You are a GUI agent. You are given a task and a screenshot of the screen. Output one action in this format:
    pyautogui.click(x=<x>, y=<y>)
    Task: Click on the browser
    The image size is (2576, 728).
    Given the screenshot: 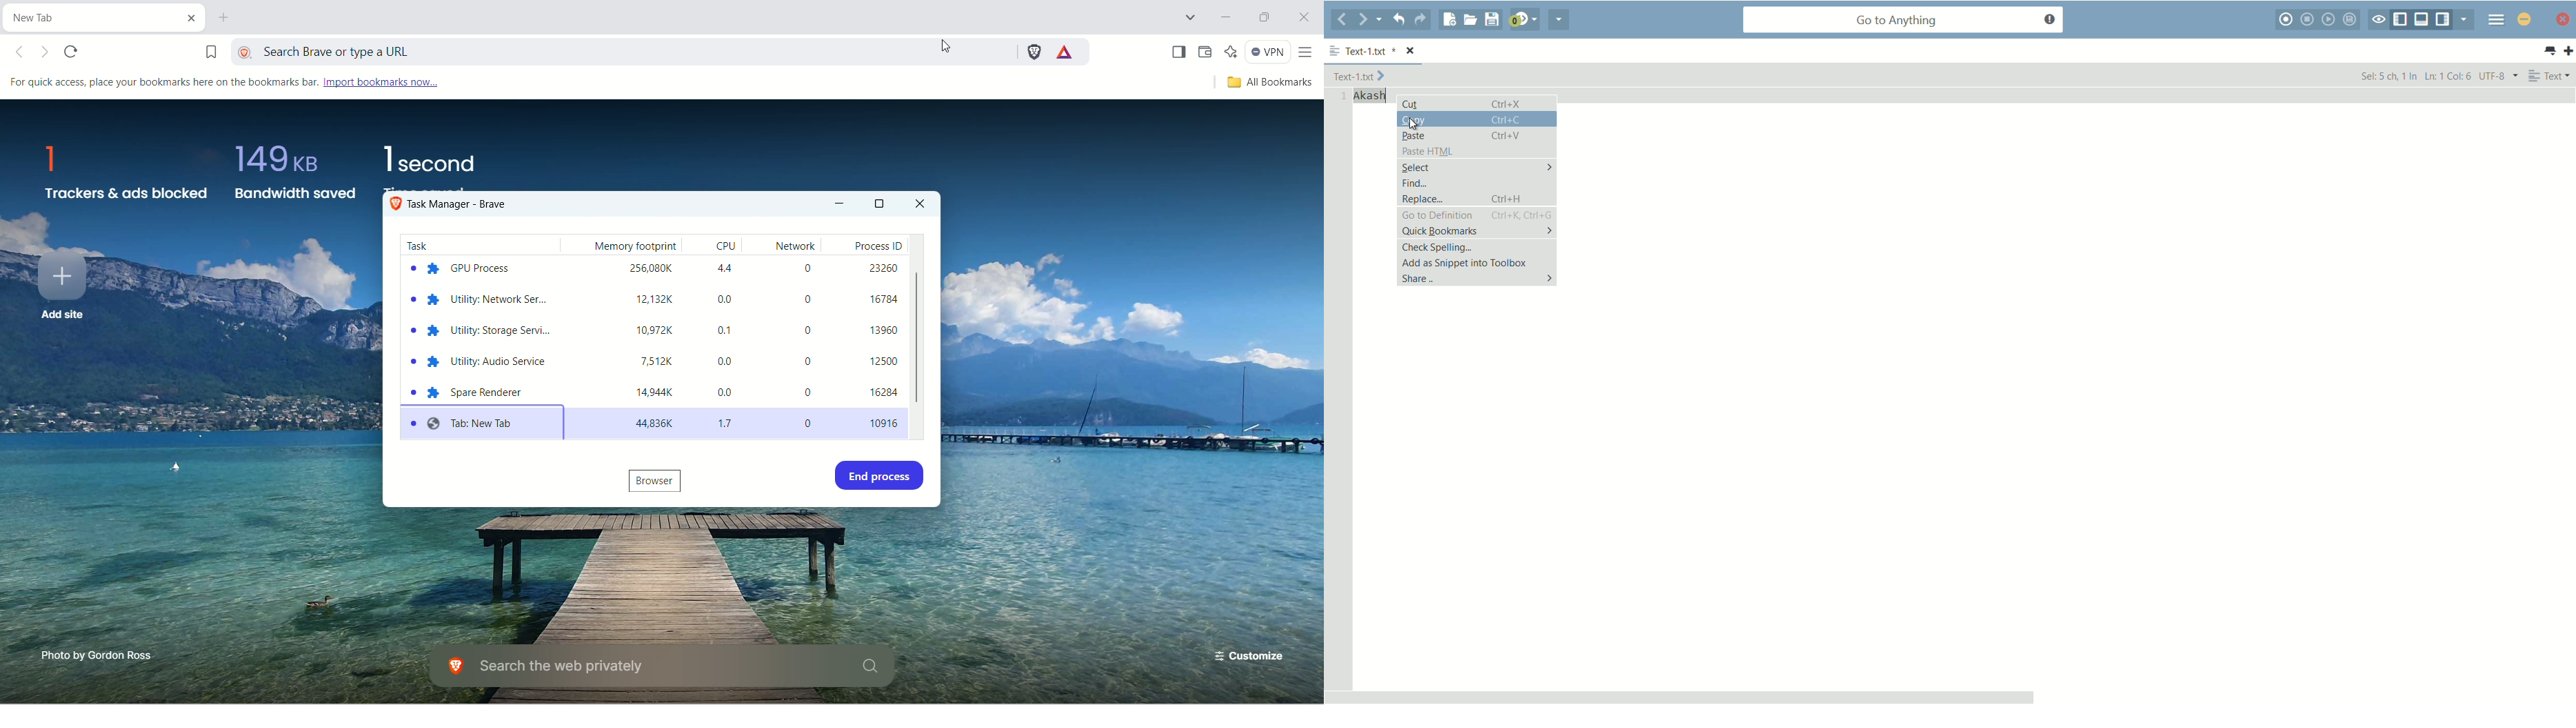 What is the action you would take?
    pyautogui.click(x=661, y=481)
    